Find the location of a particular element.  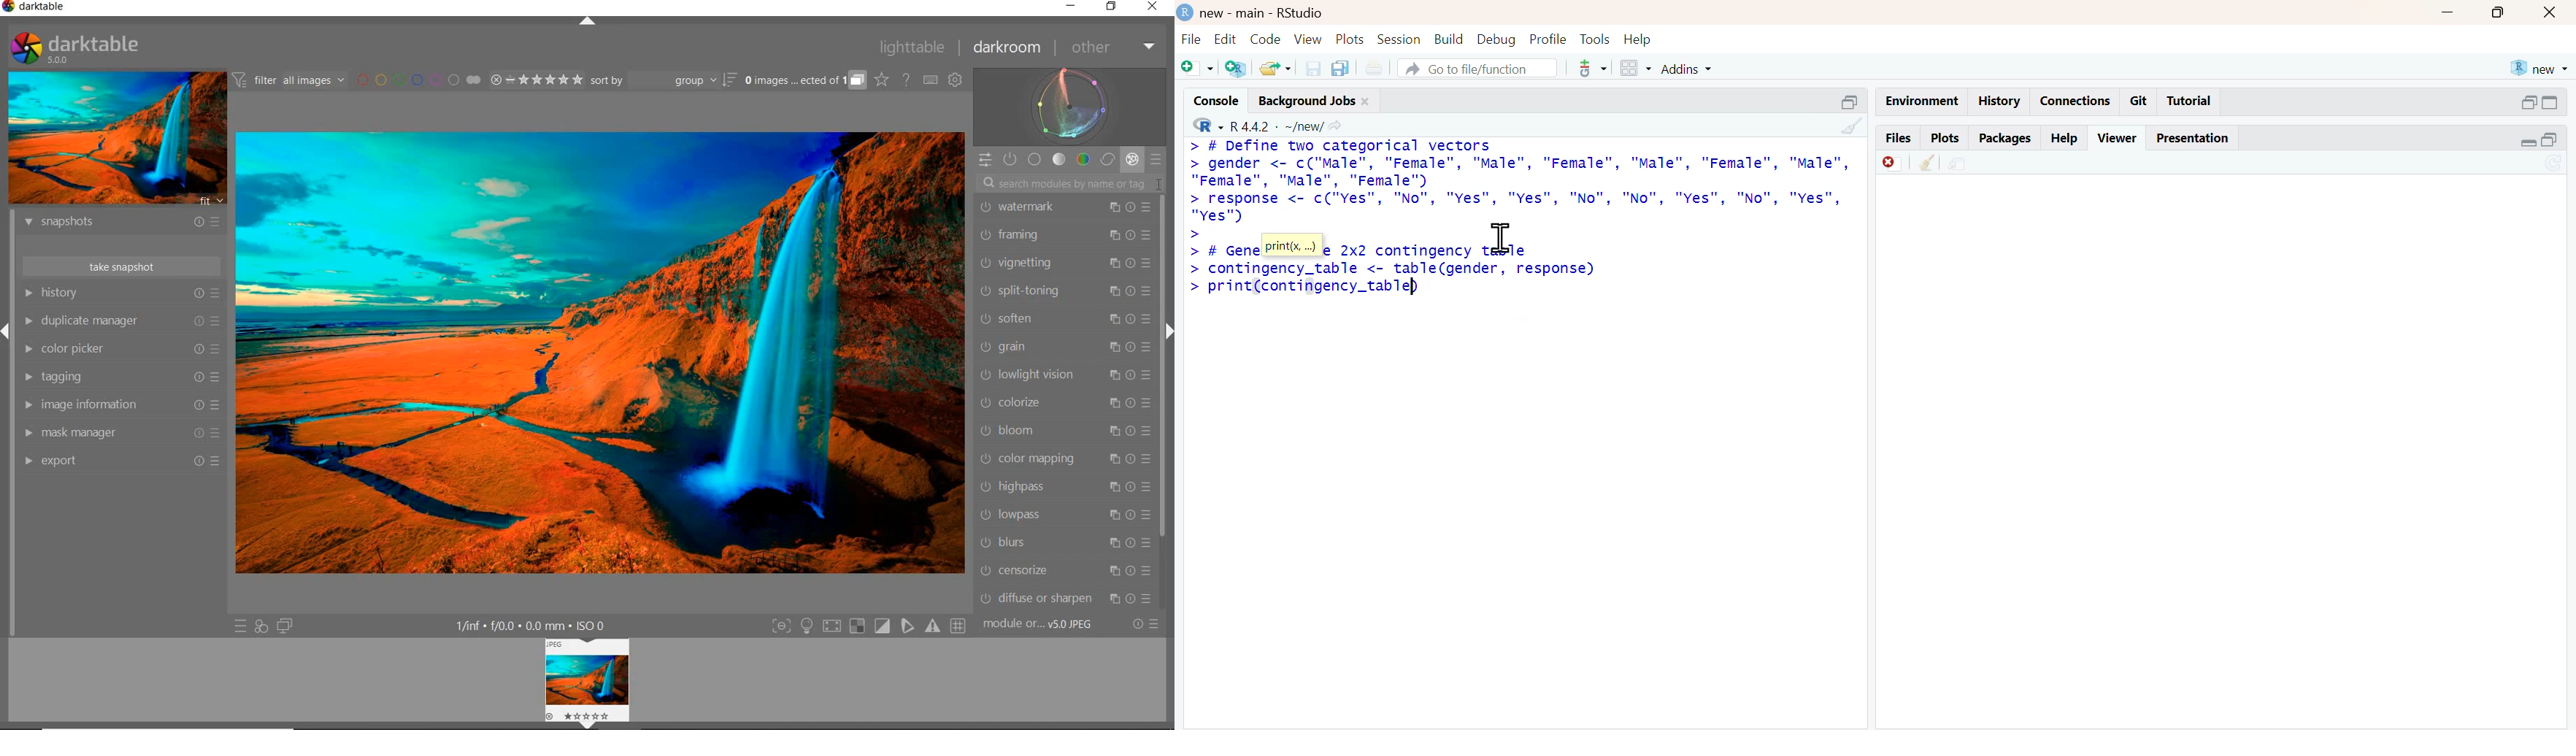

R is located at coordinates (1209, 125).